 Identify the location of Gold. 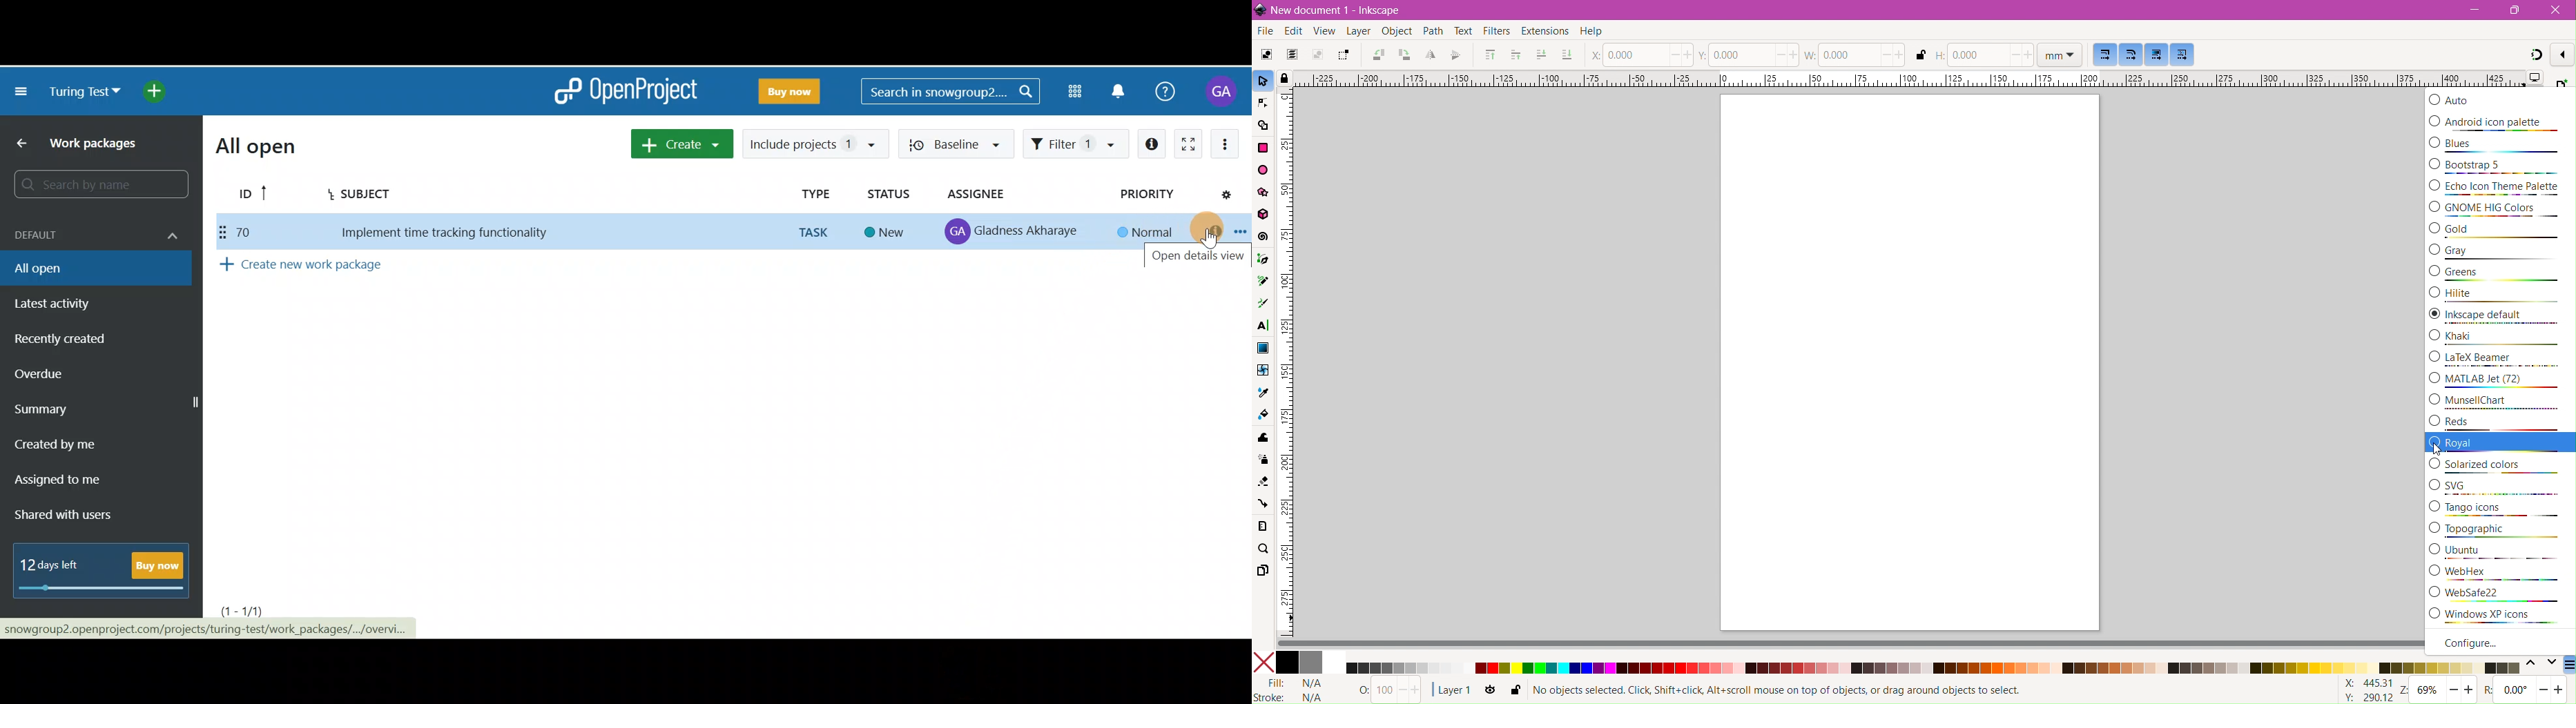
(2500, 231).